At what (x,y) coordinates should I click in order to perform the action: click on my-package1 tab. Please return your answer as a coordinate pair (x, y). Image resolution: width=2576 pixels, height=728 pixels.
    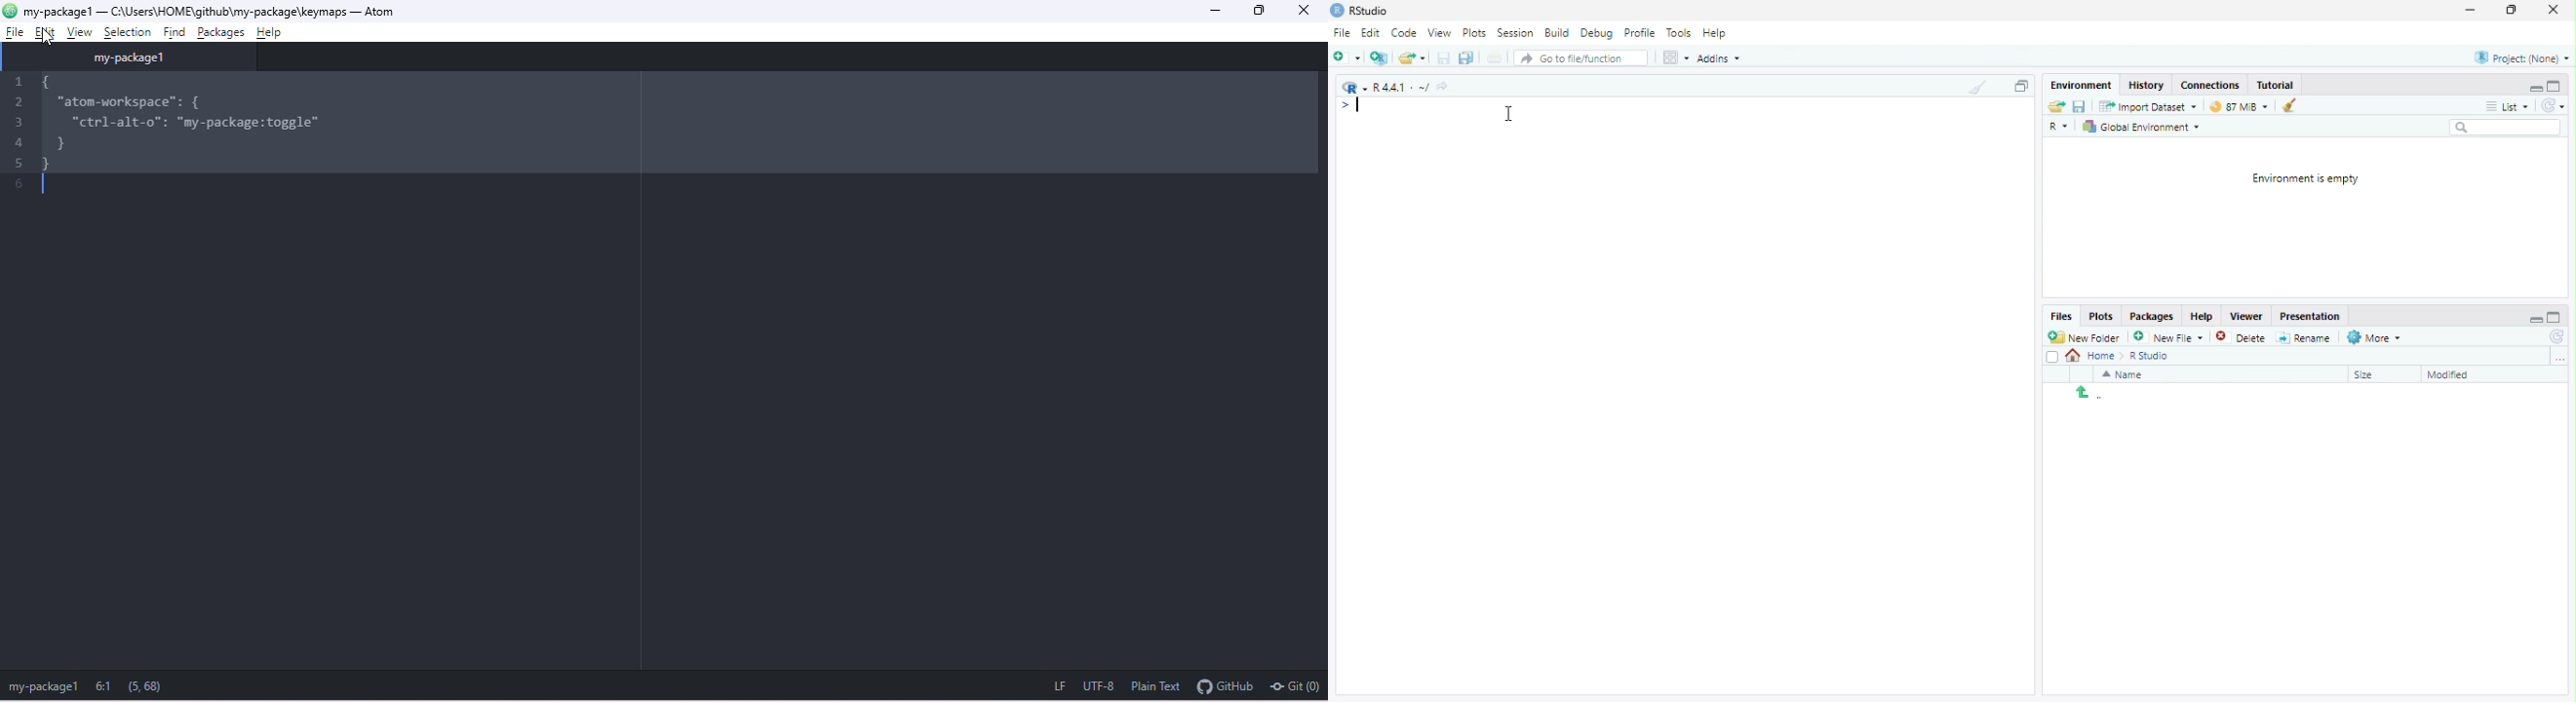
    Looking at the image, I should click on (135, 57).